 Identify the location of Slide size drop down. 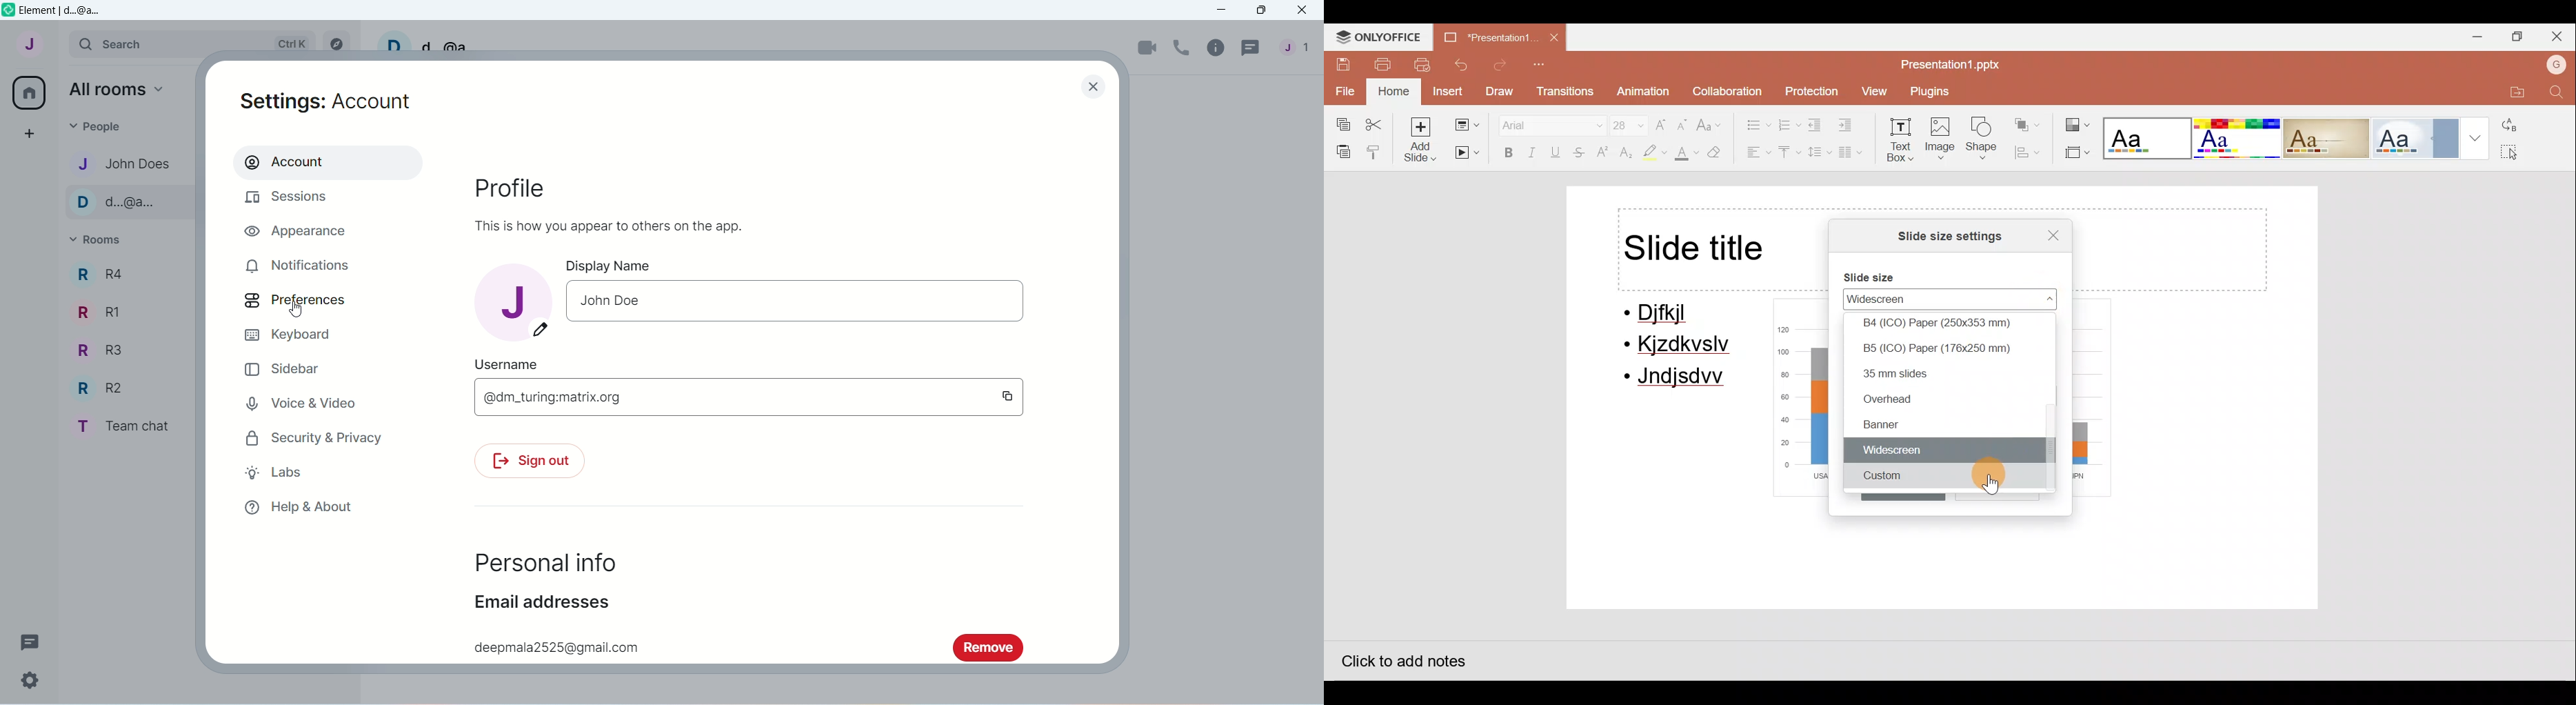
(2036, 298).